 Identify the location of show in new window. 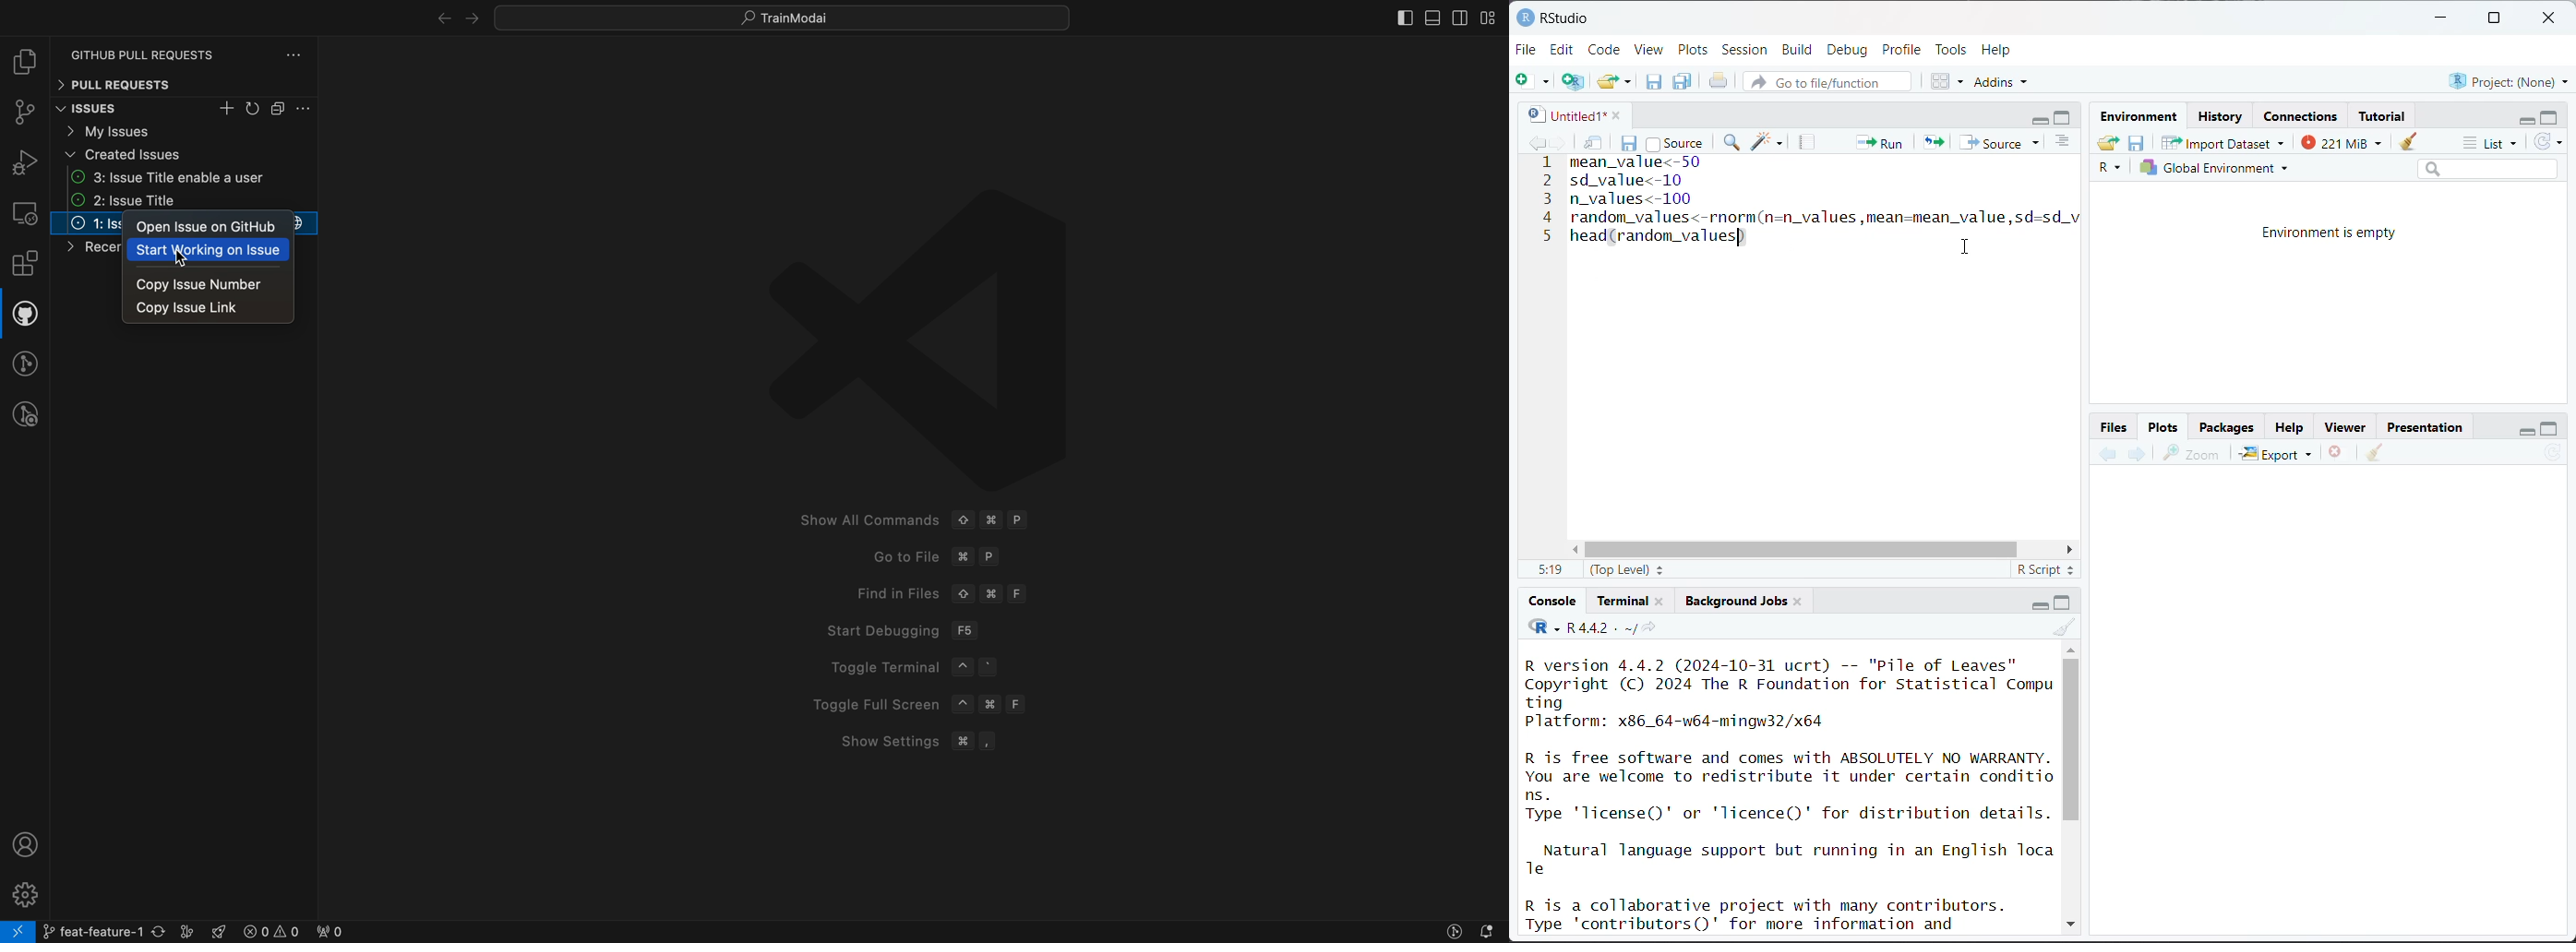
(1595, 144).